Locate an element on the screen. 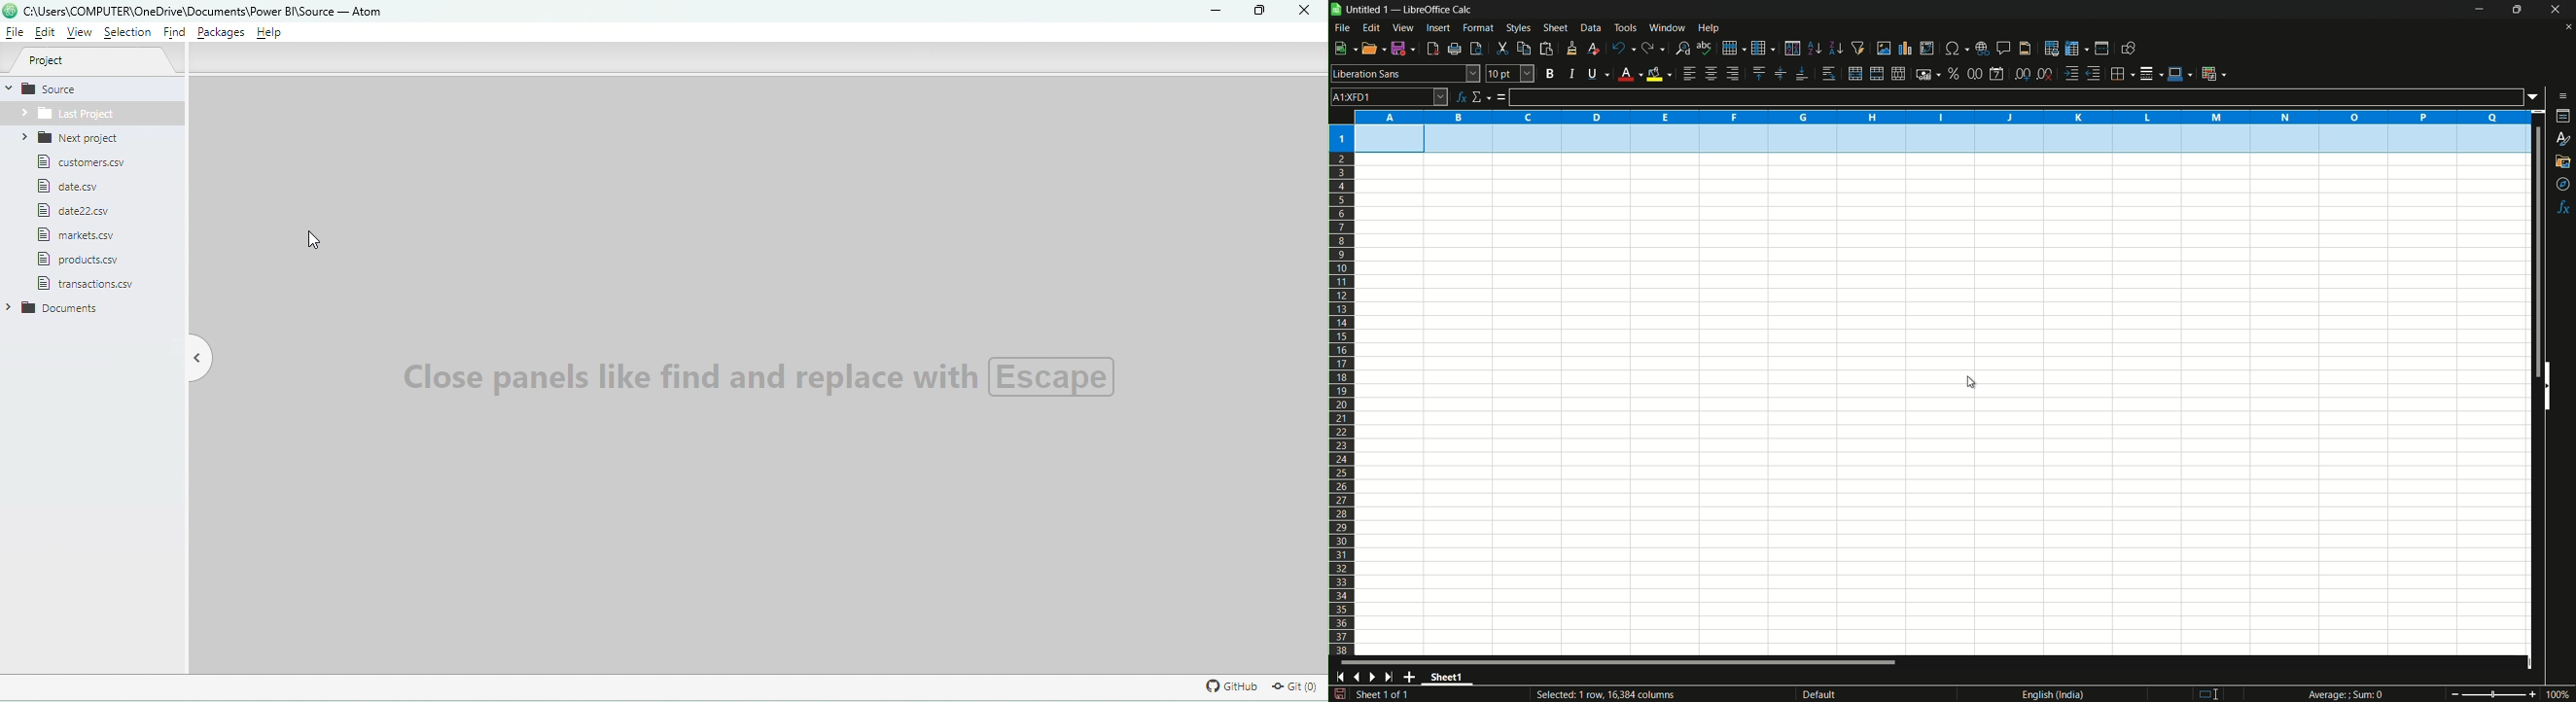 The width and height of the screenshot is (2576, 728). documents  is located at coordinates (59, 310).